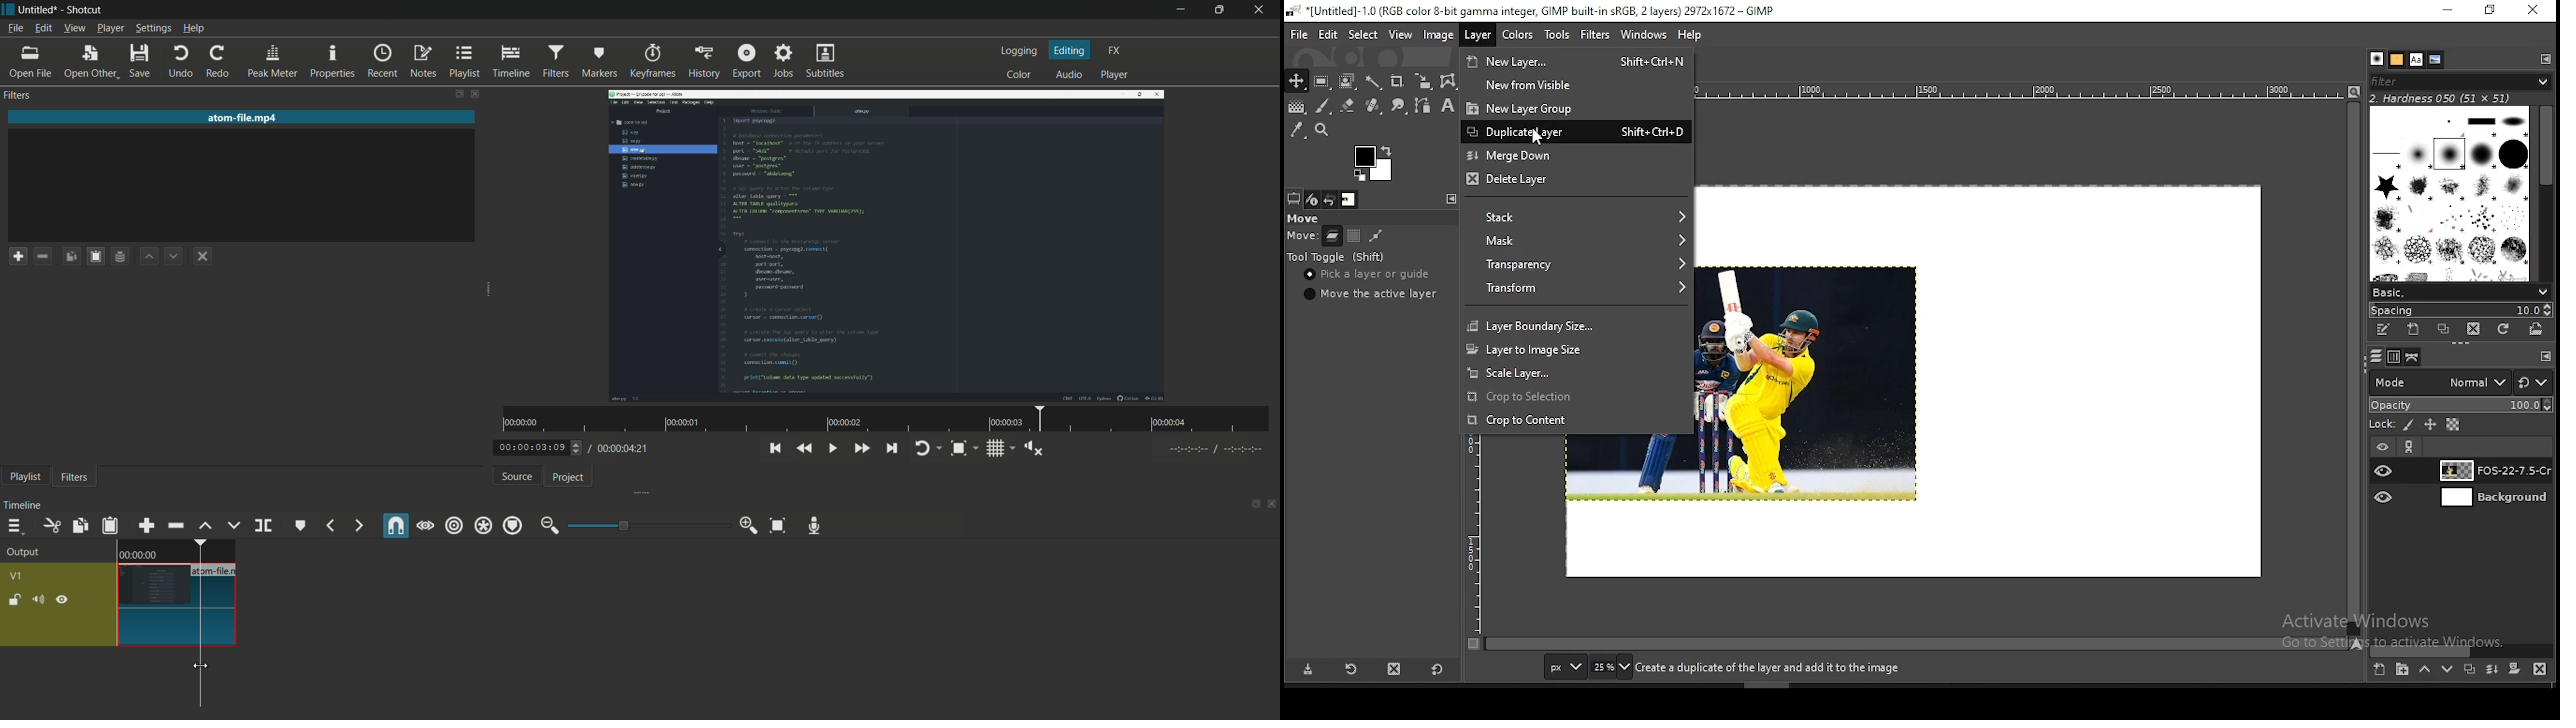 This screenshot has height=728, width=2576. Describe the element at coordinates (111, 525) in the screenshot. I see `paste` at that location.